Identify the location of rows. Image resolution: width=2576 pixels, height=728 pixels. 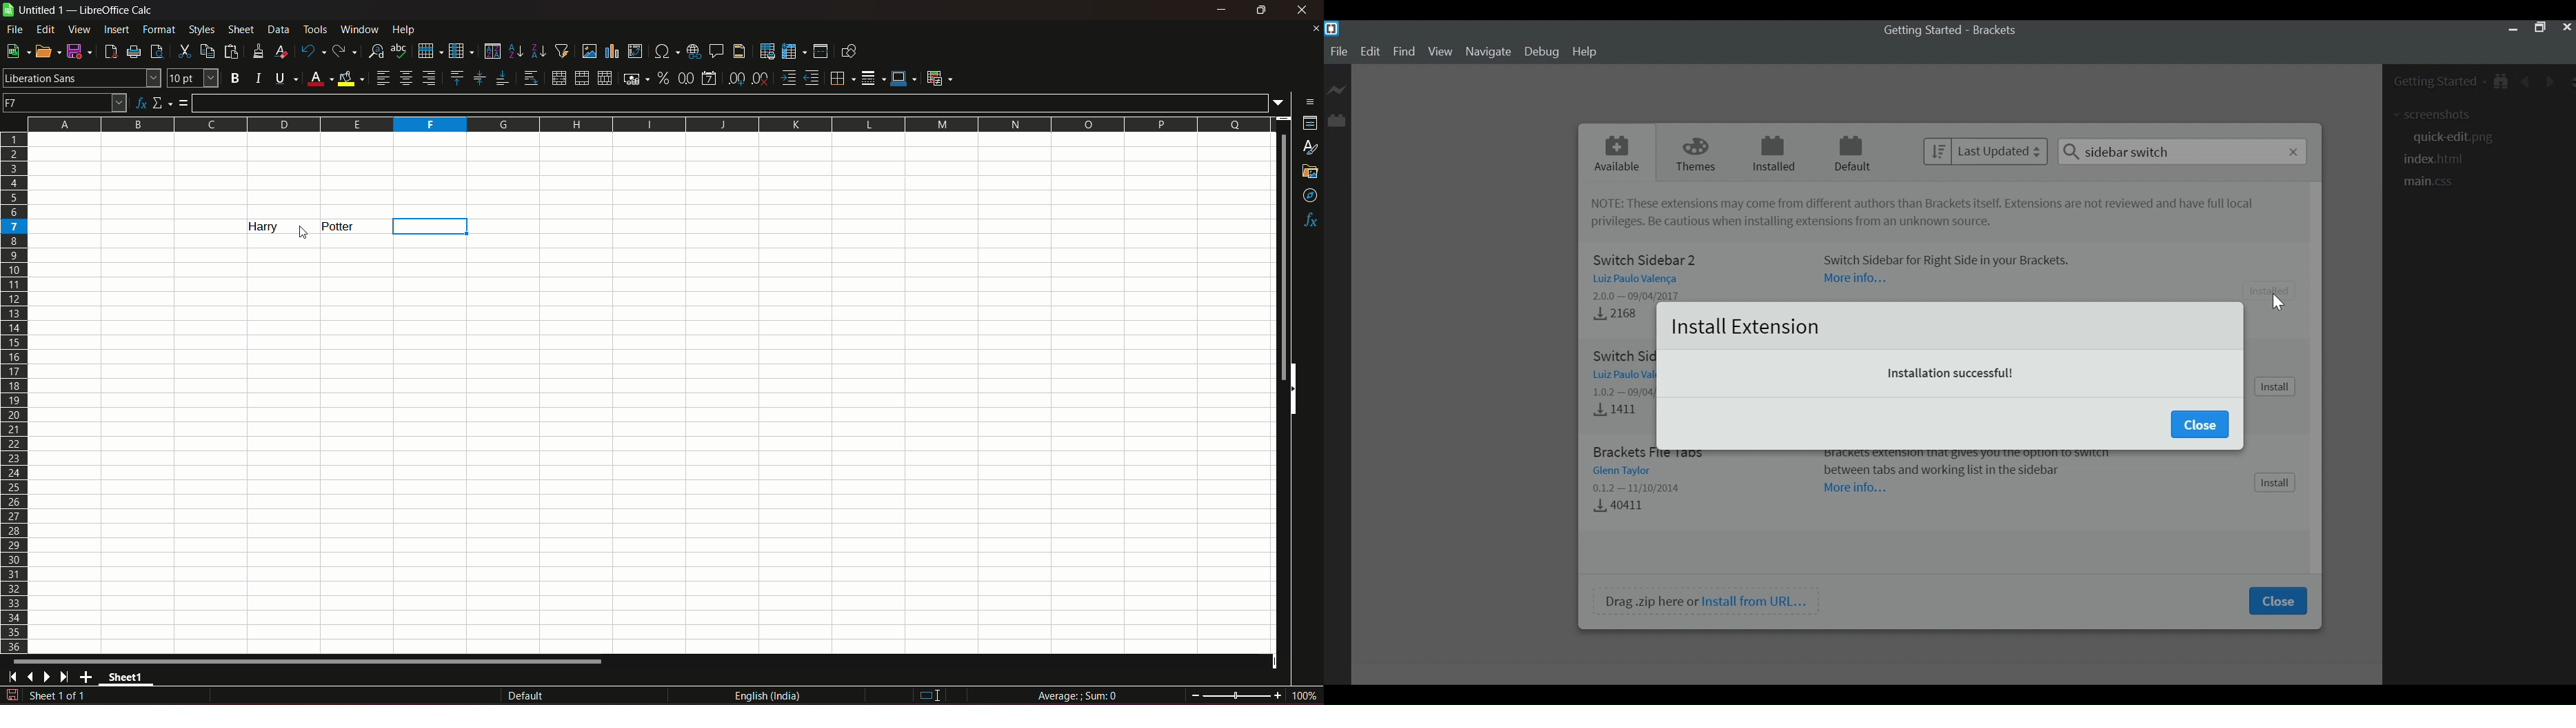
(14, 392).